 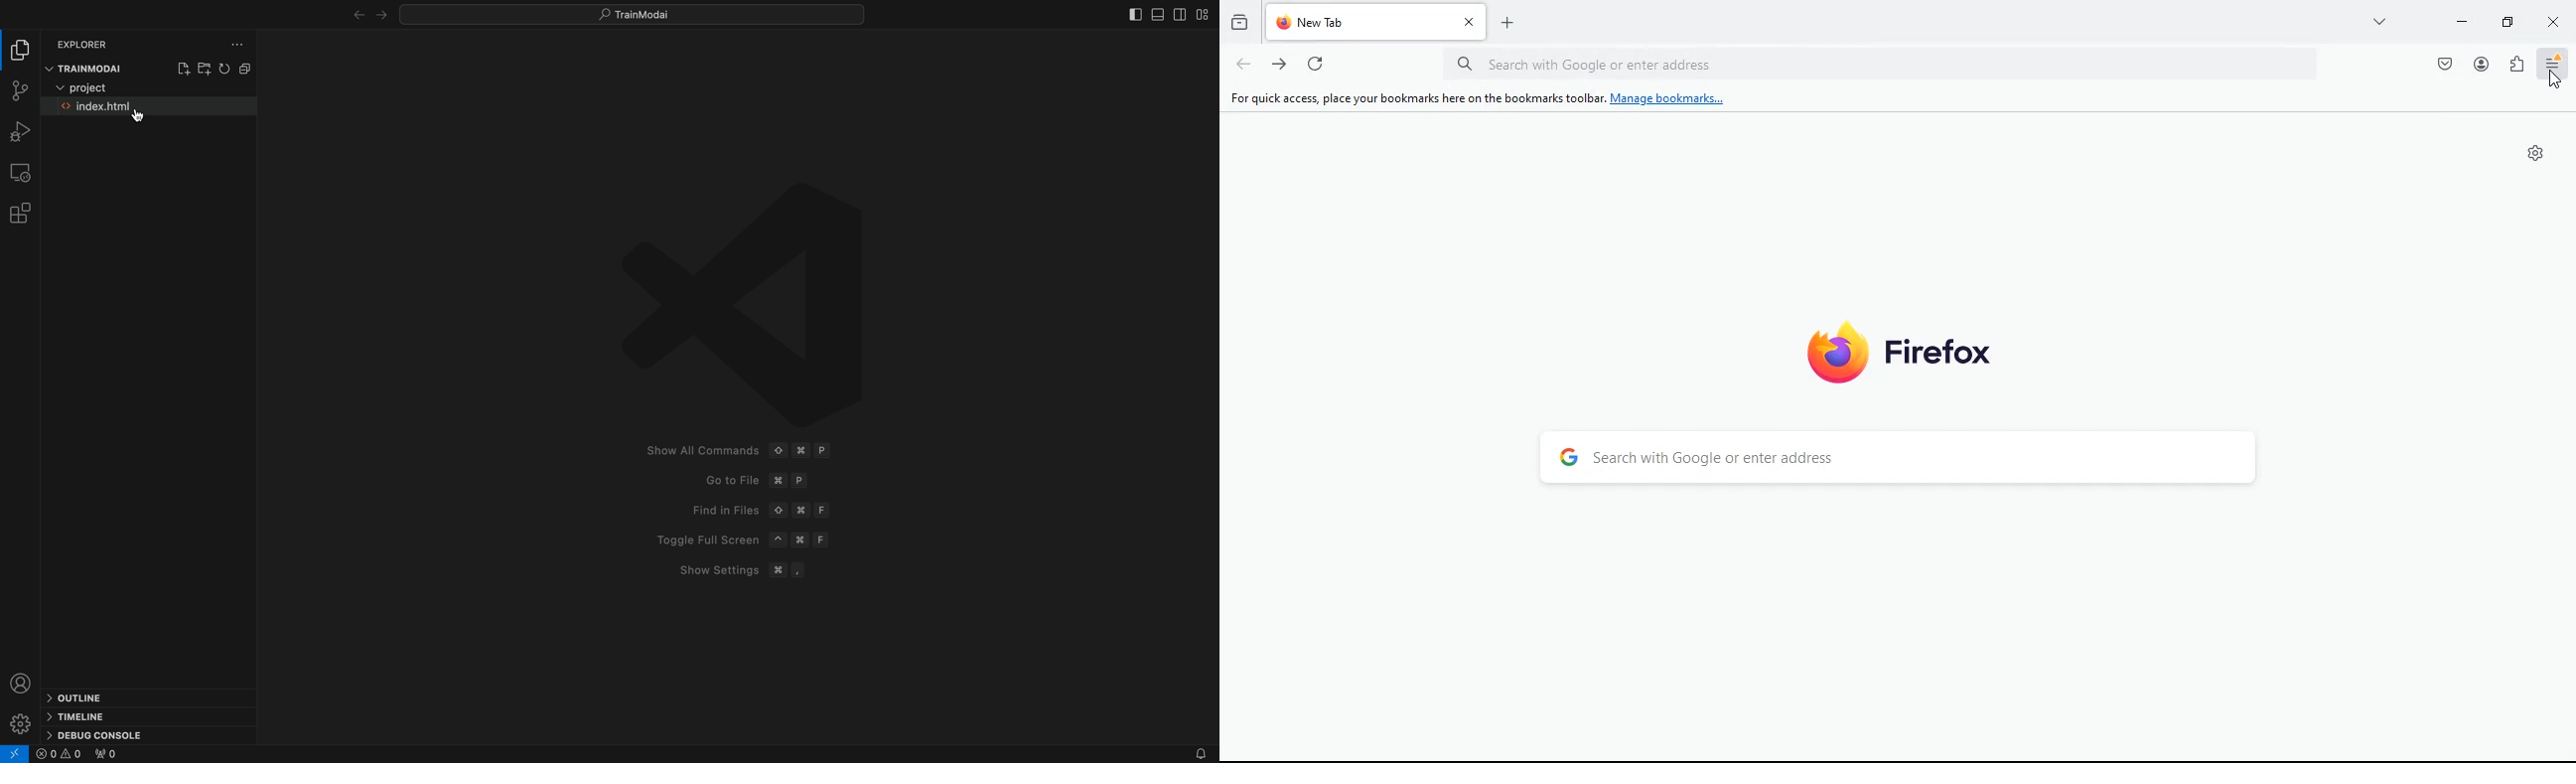 I want to click on minimize, so click(x=2462, y=20).